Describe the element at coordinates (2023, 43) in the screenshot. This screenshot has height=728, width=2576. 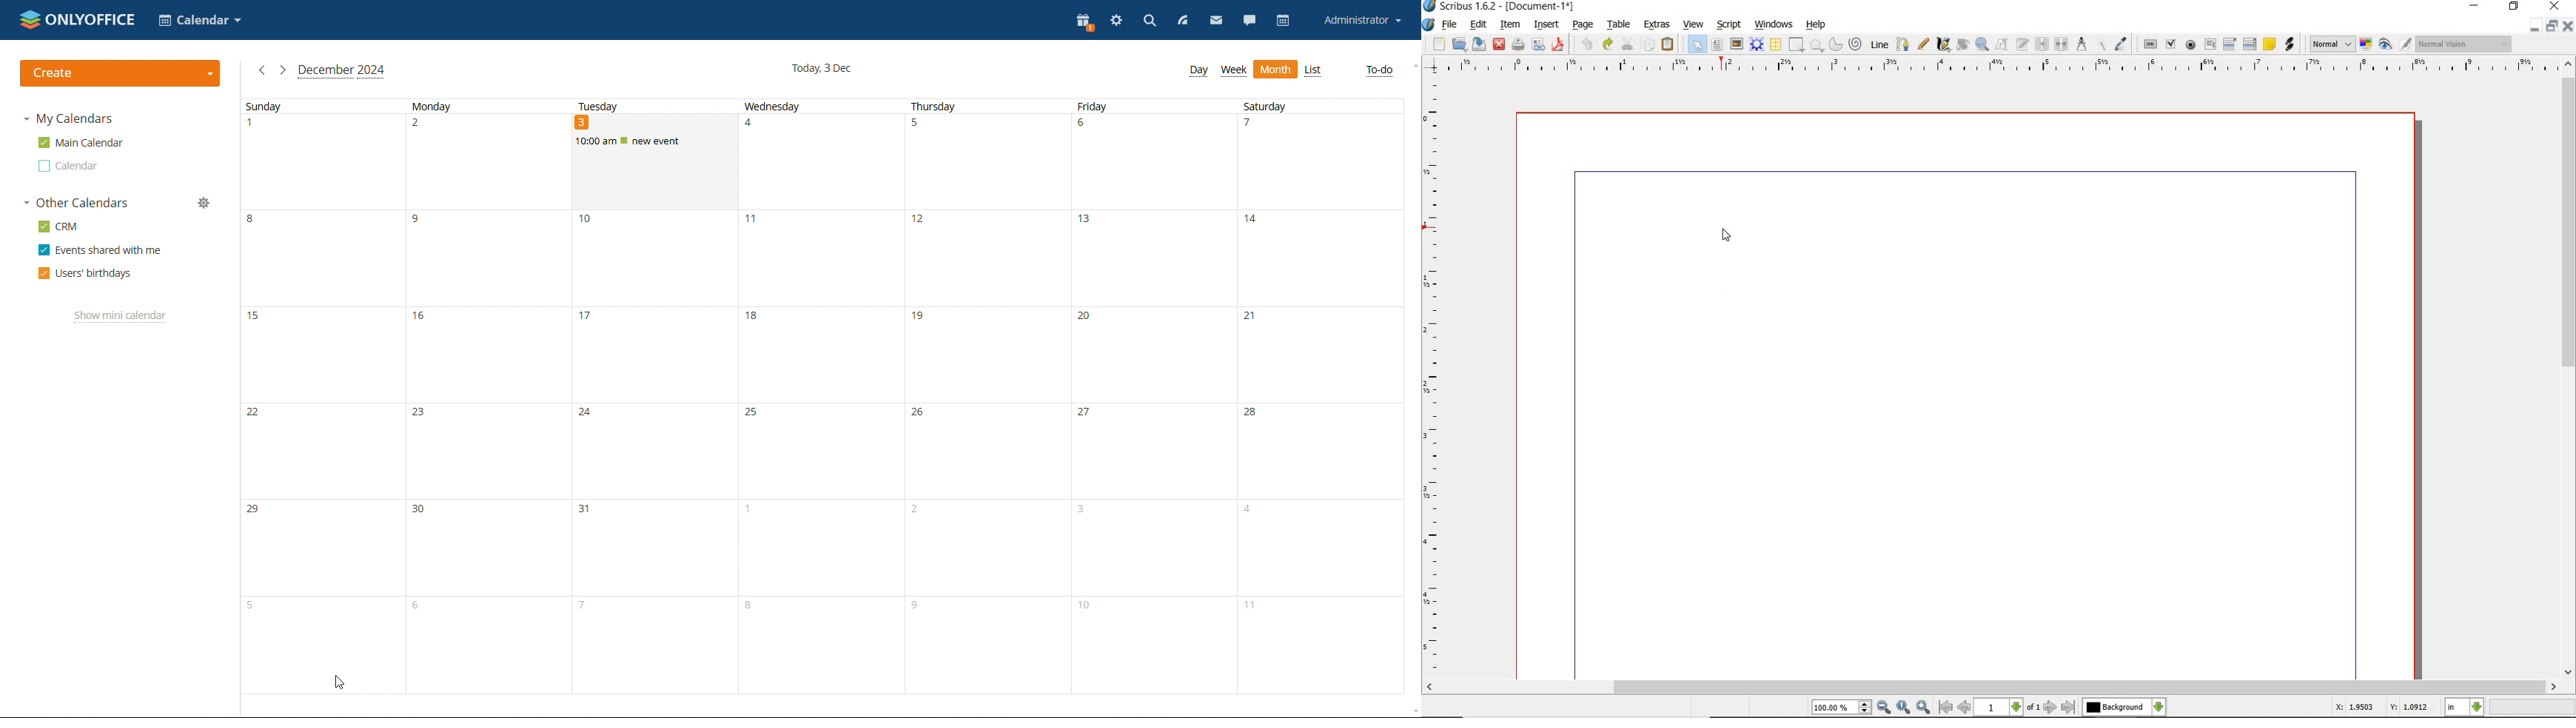
I see `edit text with story editor` at that location.